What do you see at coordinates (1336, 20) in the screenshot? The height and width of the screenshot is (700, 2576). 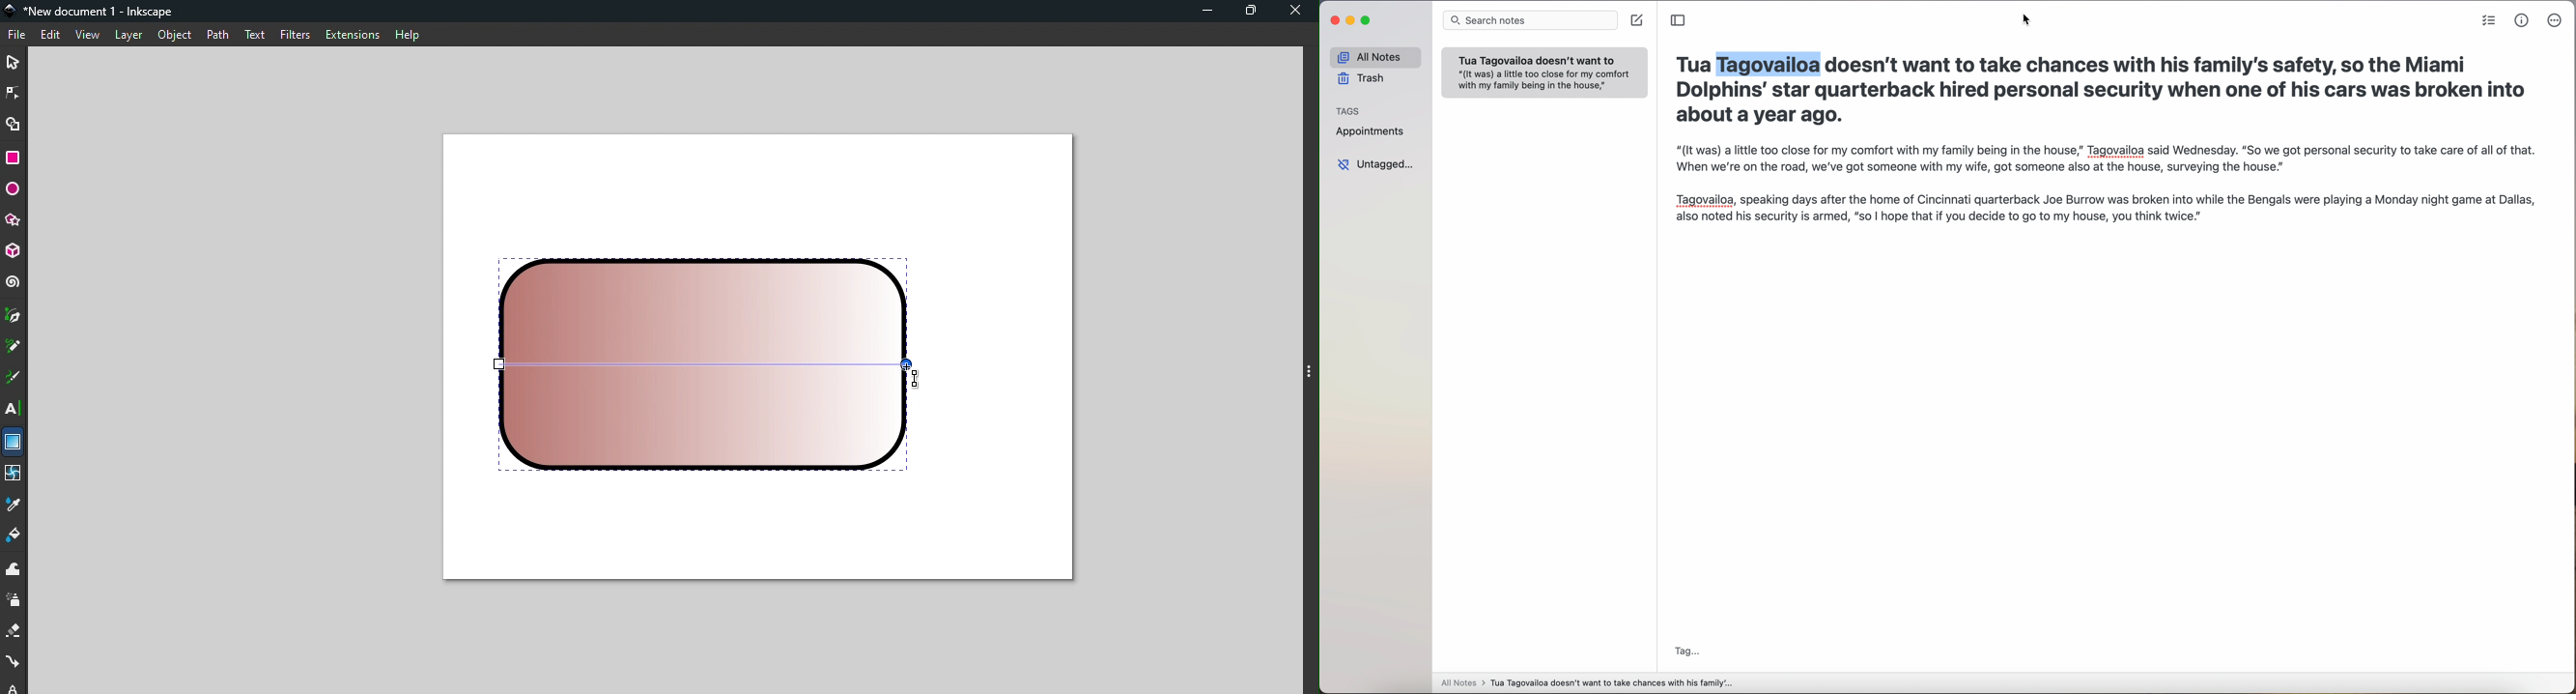 I see `close Simplenote` at bounding box center [1336, 20].